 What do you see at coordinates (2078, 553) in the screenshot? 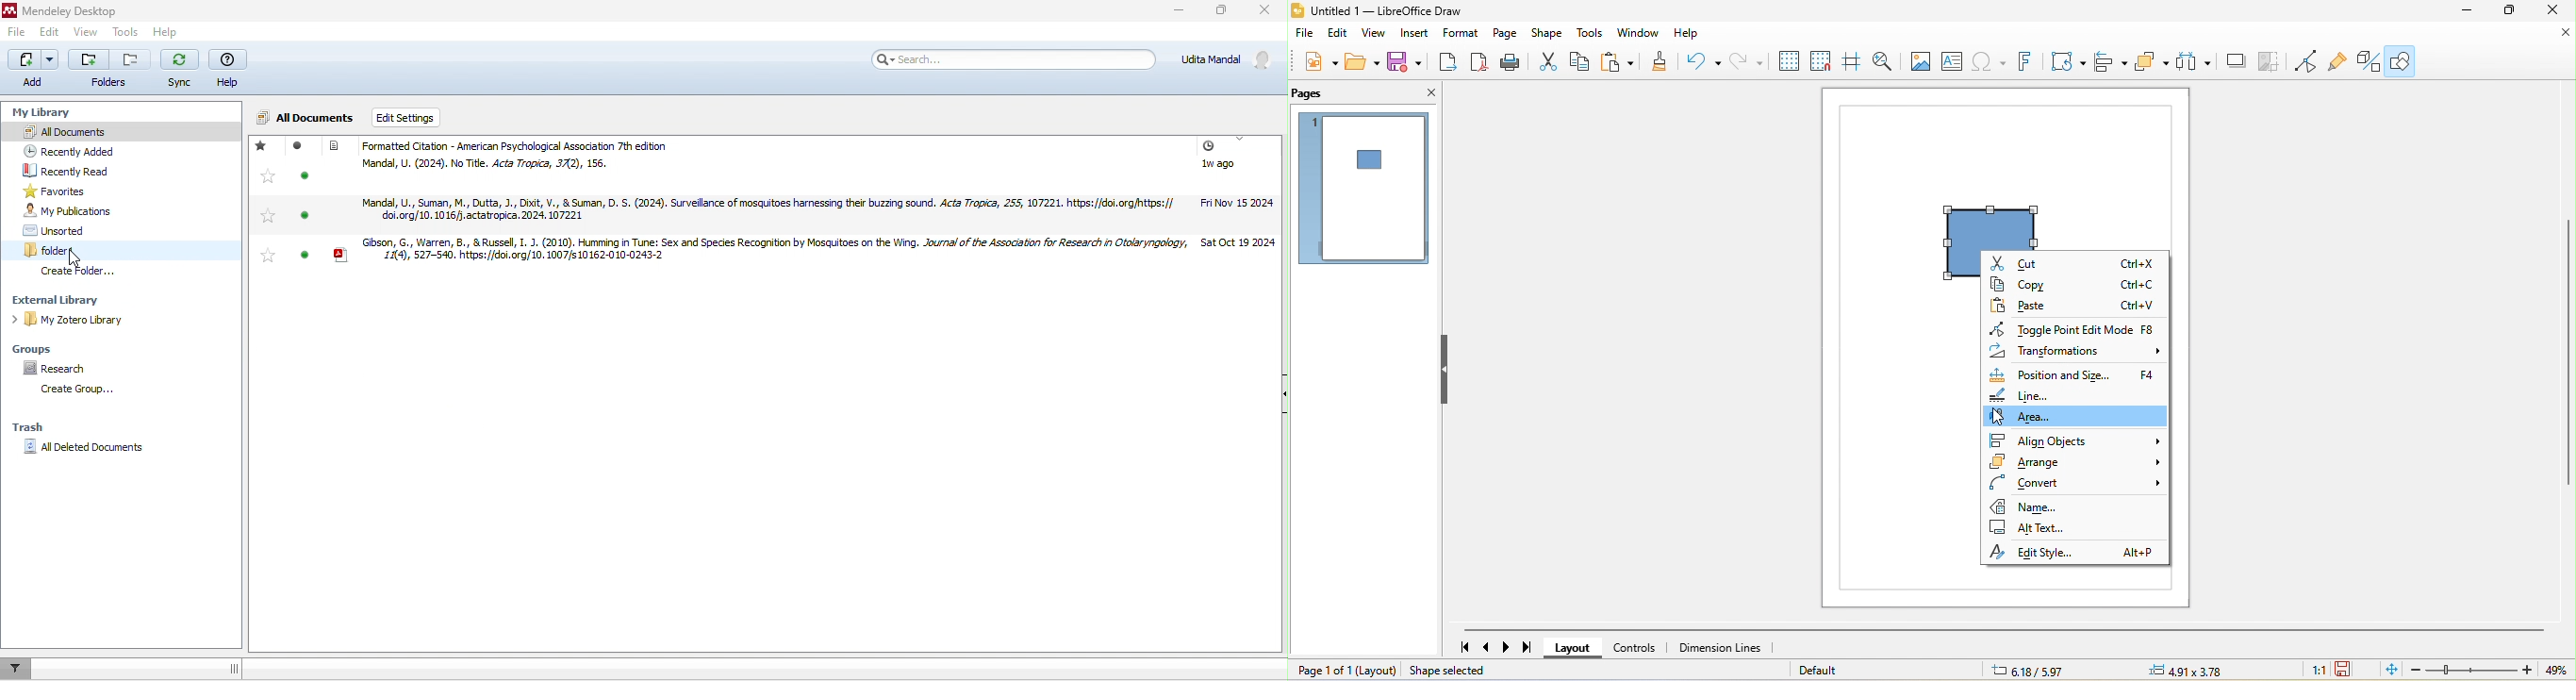
I see `edit style` at bounding box center [2078, 553].